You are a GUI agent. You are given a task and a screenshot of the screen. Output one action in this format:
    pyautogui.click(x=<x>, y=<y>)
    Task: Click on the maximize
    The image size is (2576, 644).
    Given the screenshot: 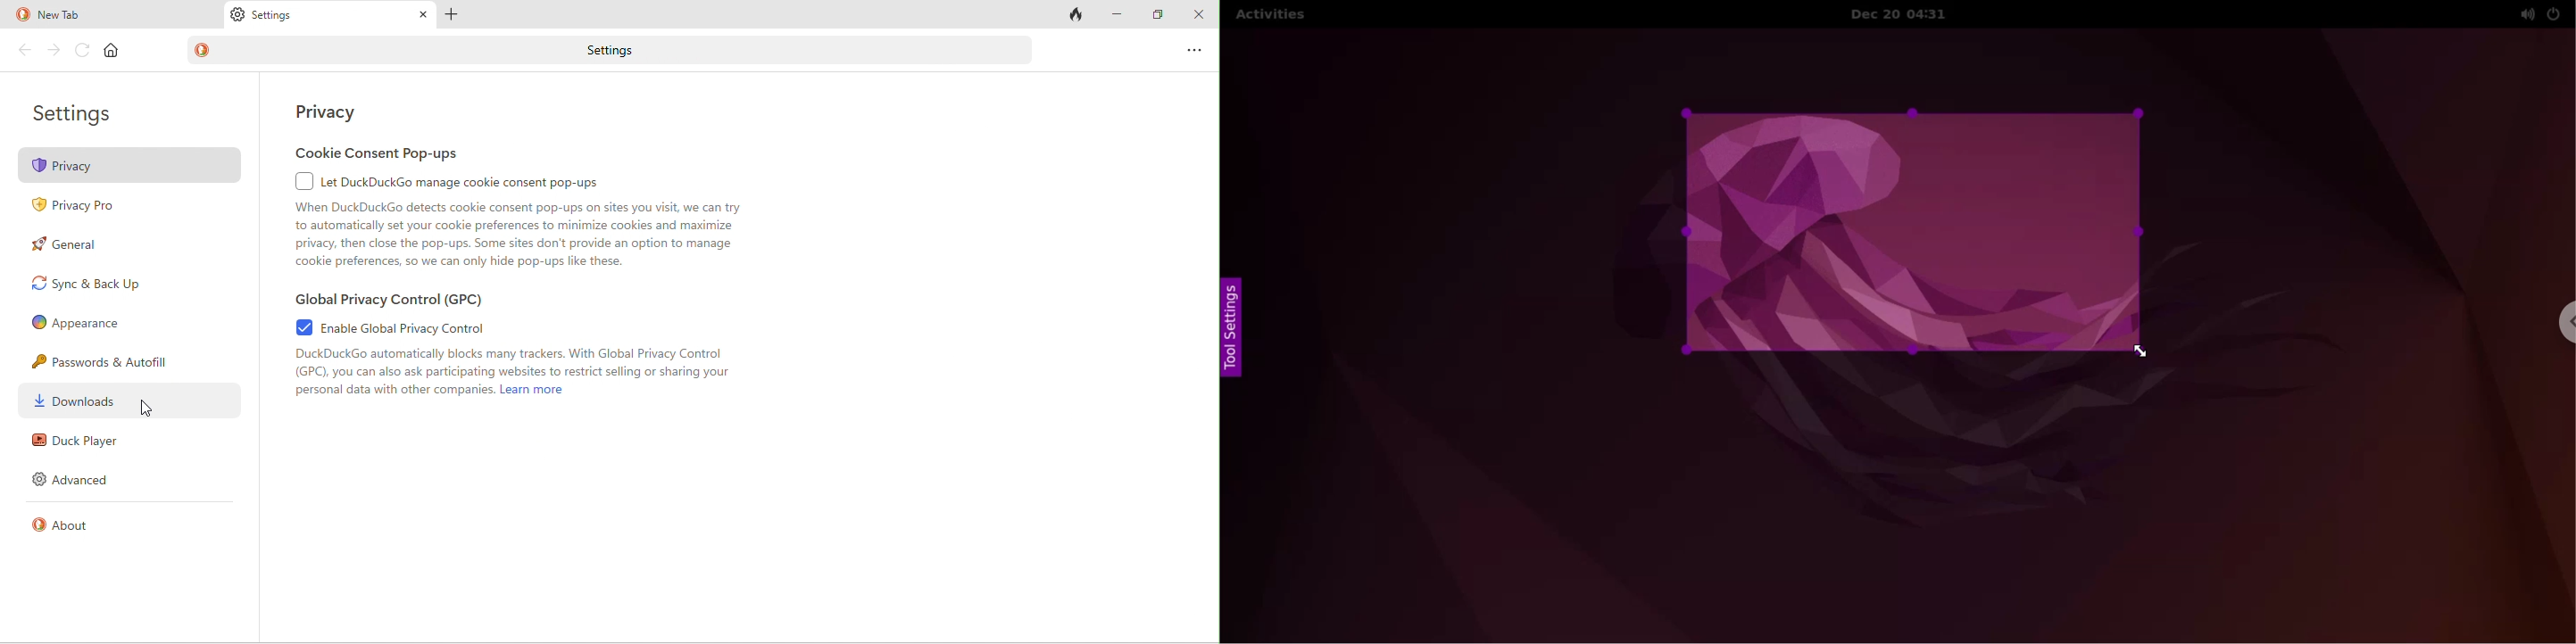 What is the action you would take?
    pyautogui.click(x=1161, y=15)
    